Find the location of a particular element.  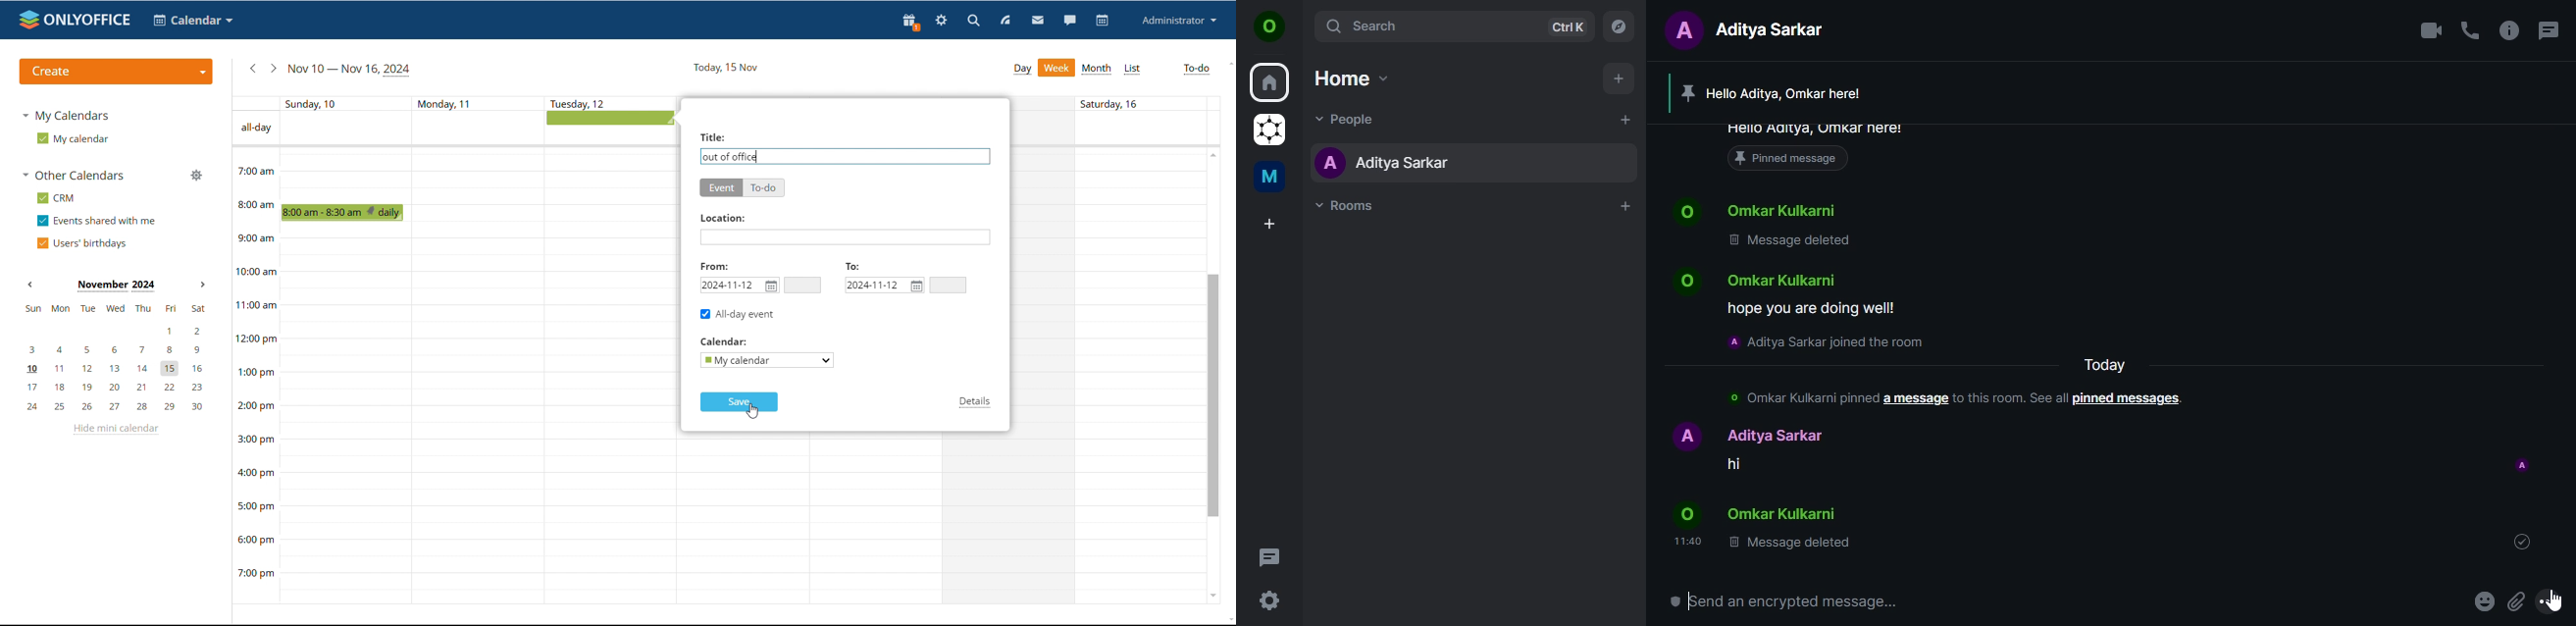

aditya sarkar is located at coordinates (1754, 28).